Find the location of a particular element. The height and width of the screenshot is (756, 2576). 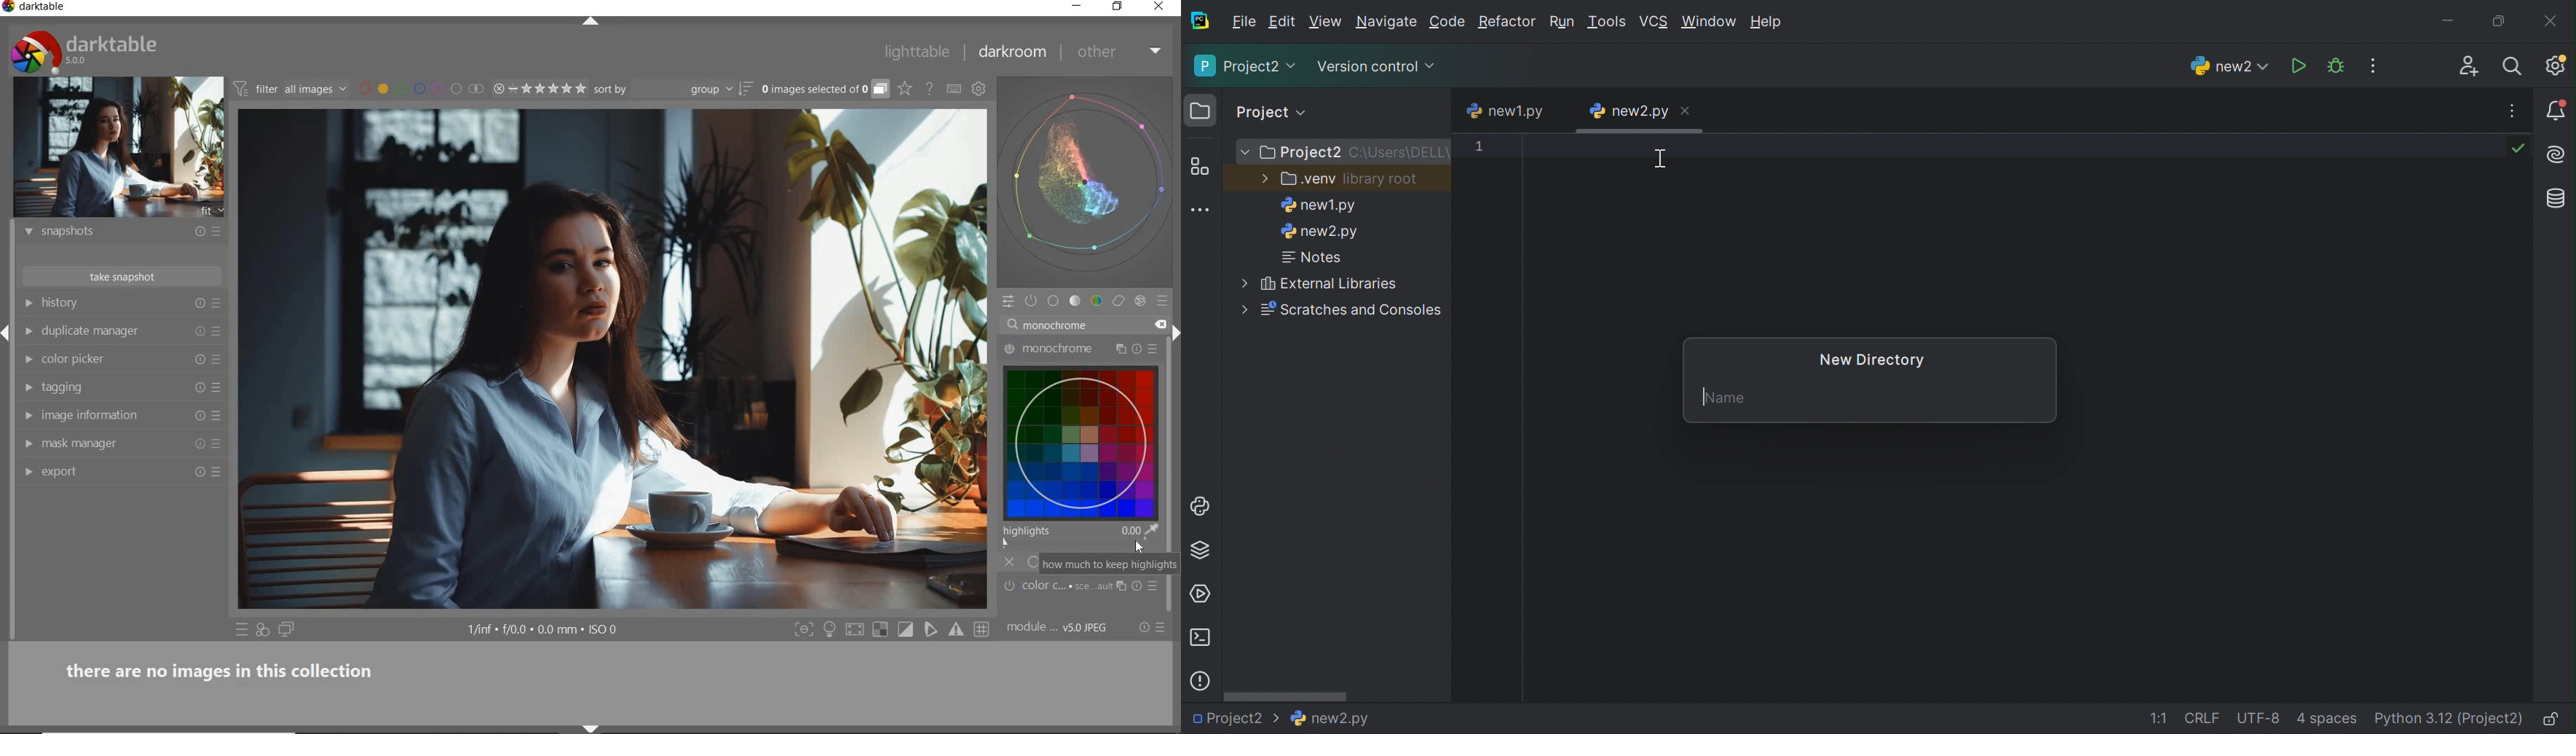

Make file read-only is located at coordinates (2556, 719).